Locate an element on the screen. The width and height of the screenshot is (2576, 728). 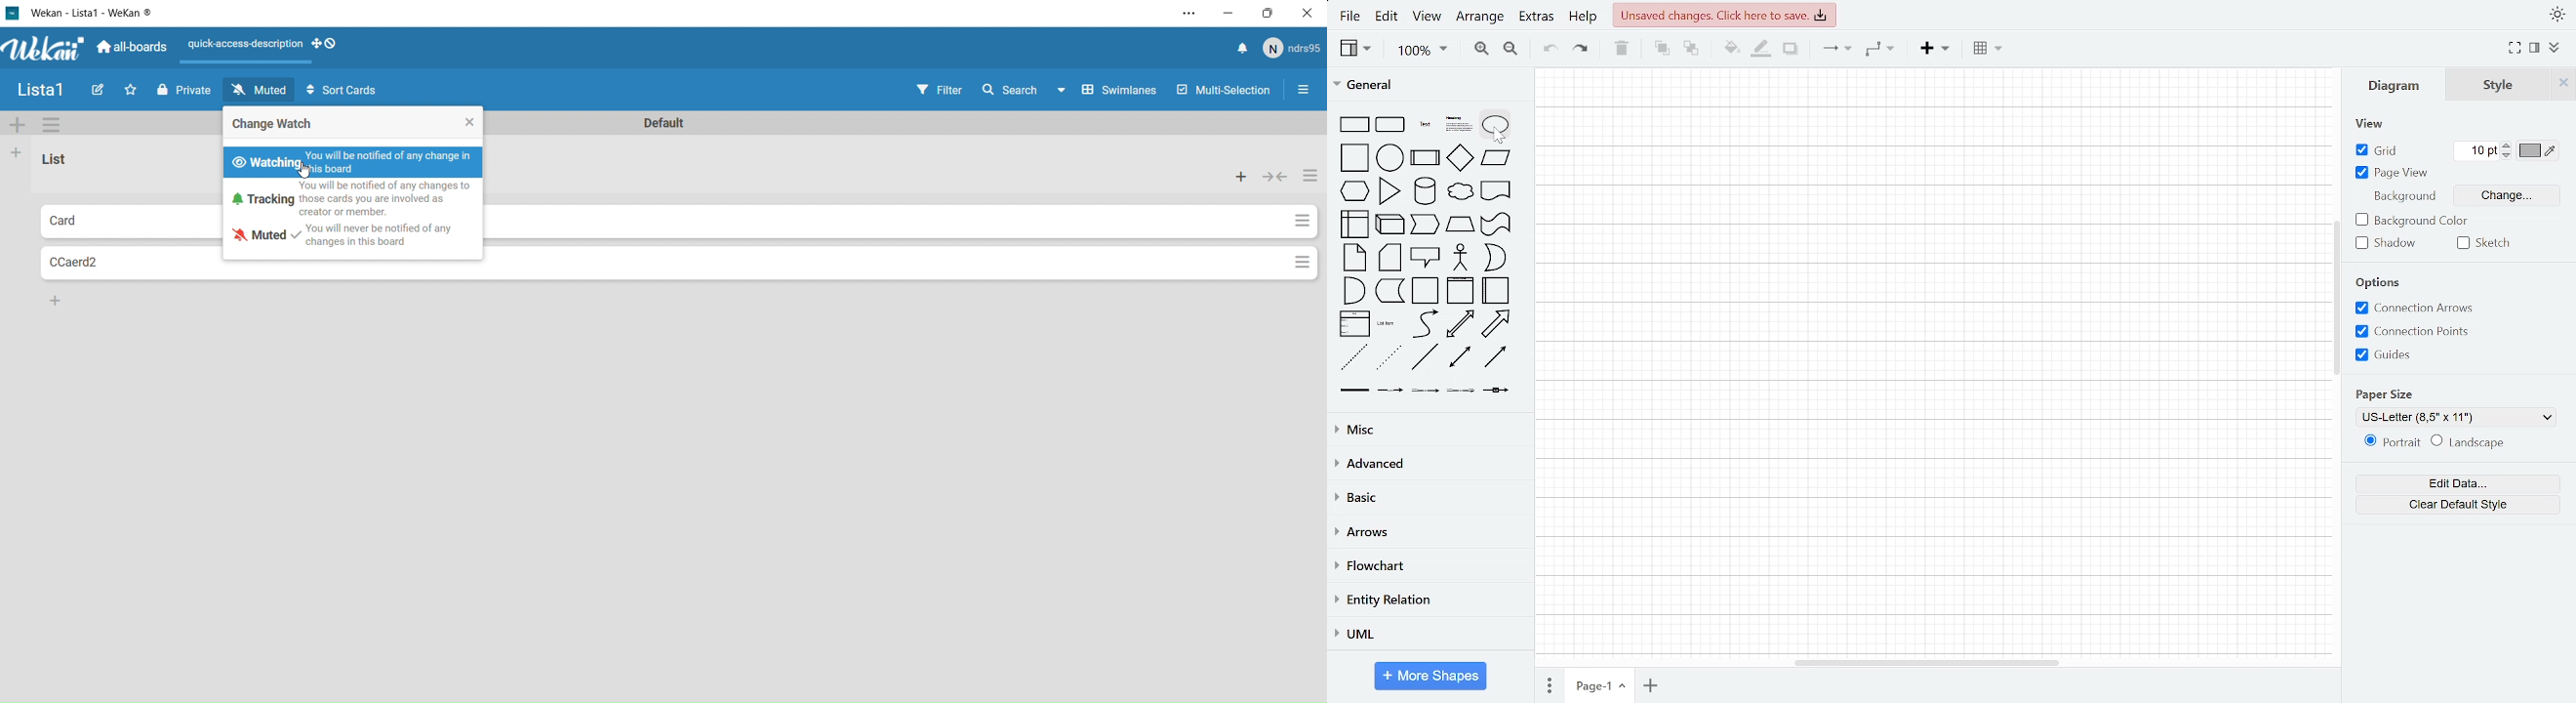
Theme is located at coordinates (2557, 16).